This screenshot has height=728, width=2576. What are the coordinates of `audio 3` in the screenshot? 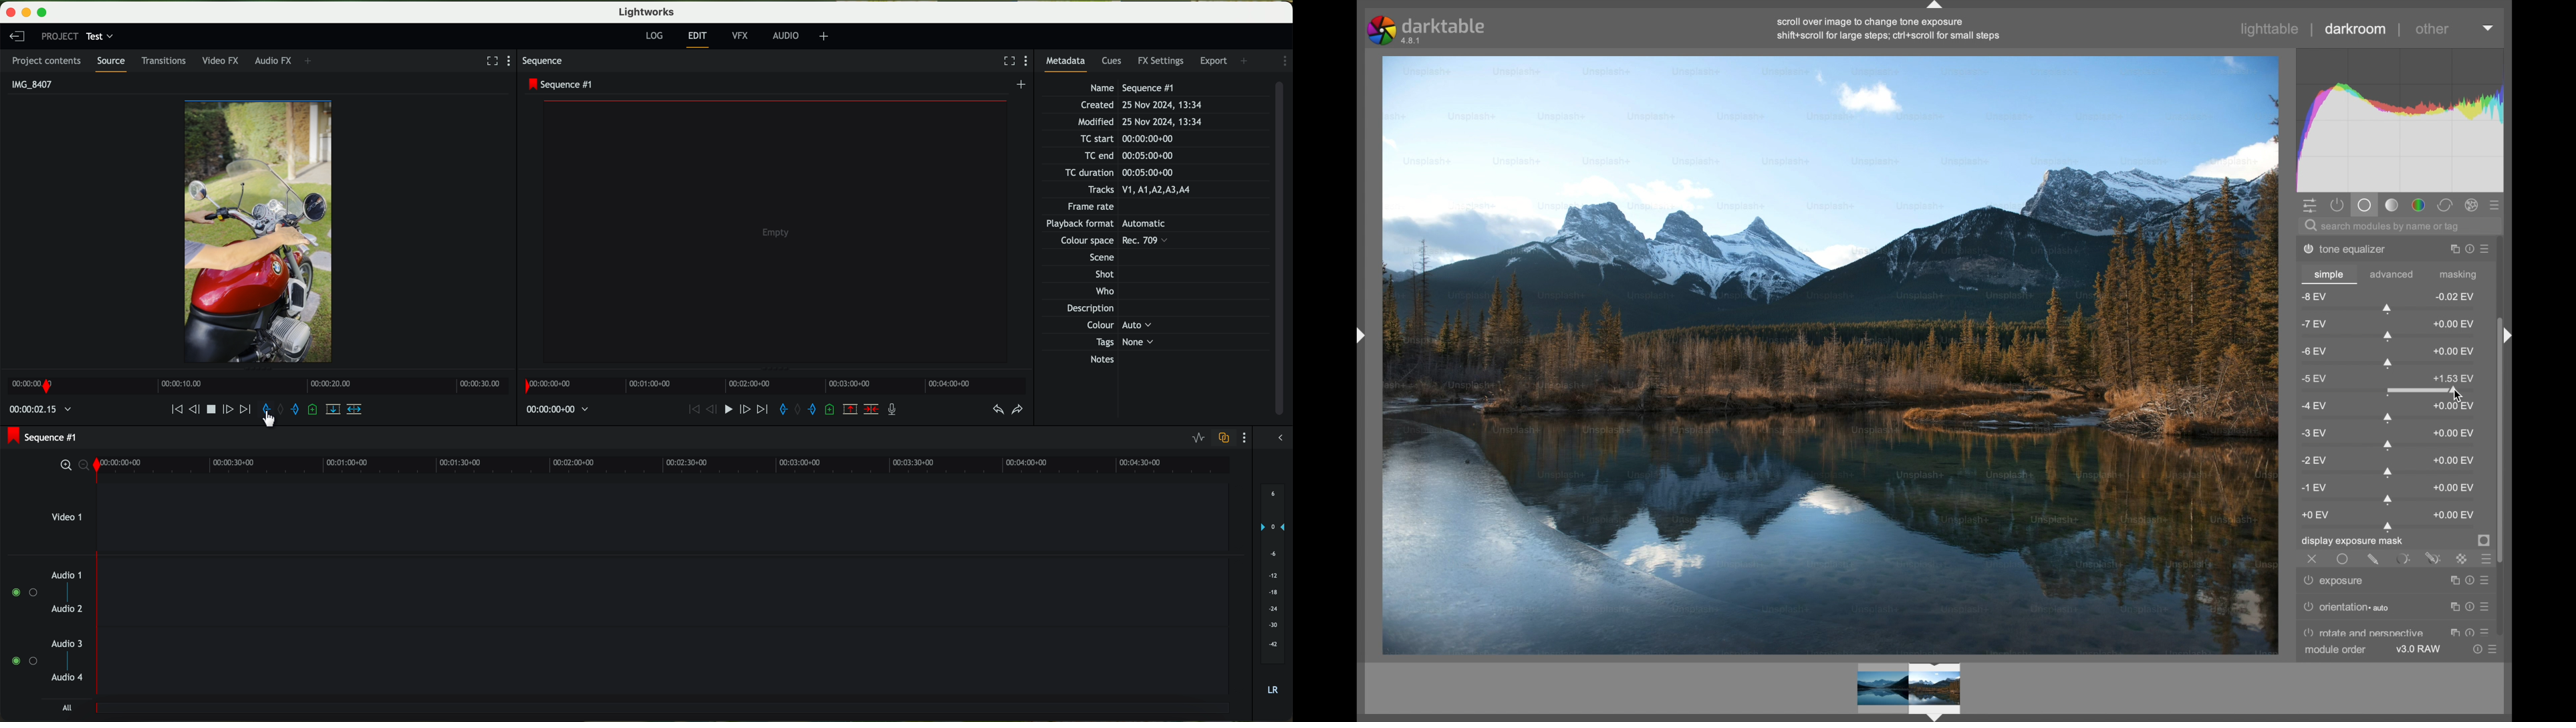 It's located at (68, 643).